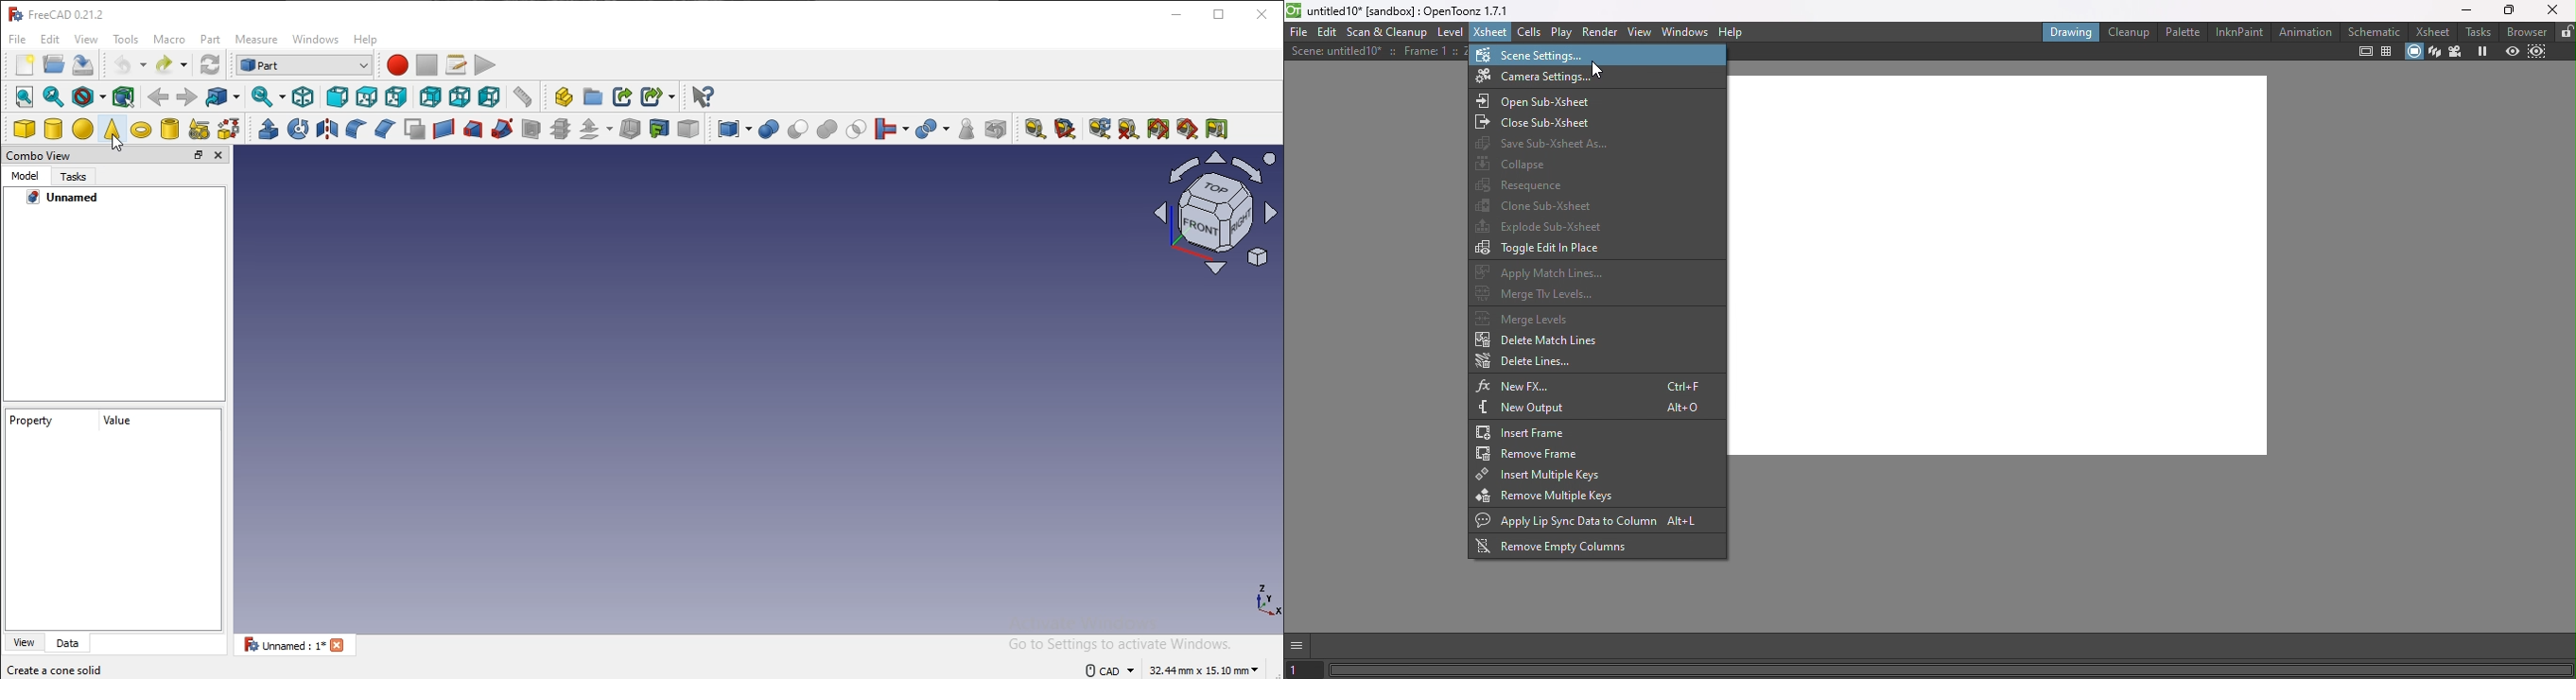 The width and height of the screenshot is (2576, 700). Describe the element at coordinates (122, 418) in the screenshot. I see `value` at that location.